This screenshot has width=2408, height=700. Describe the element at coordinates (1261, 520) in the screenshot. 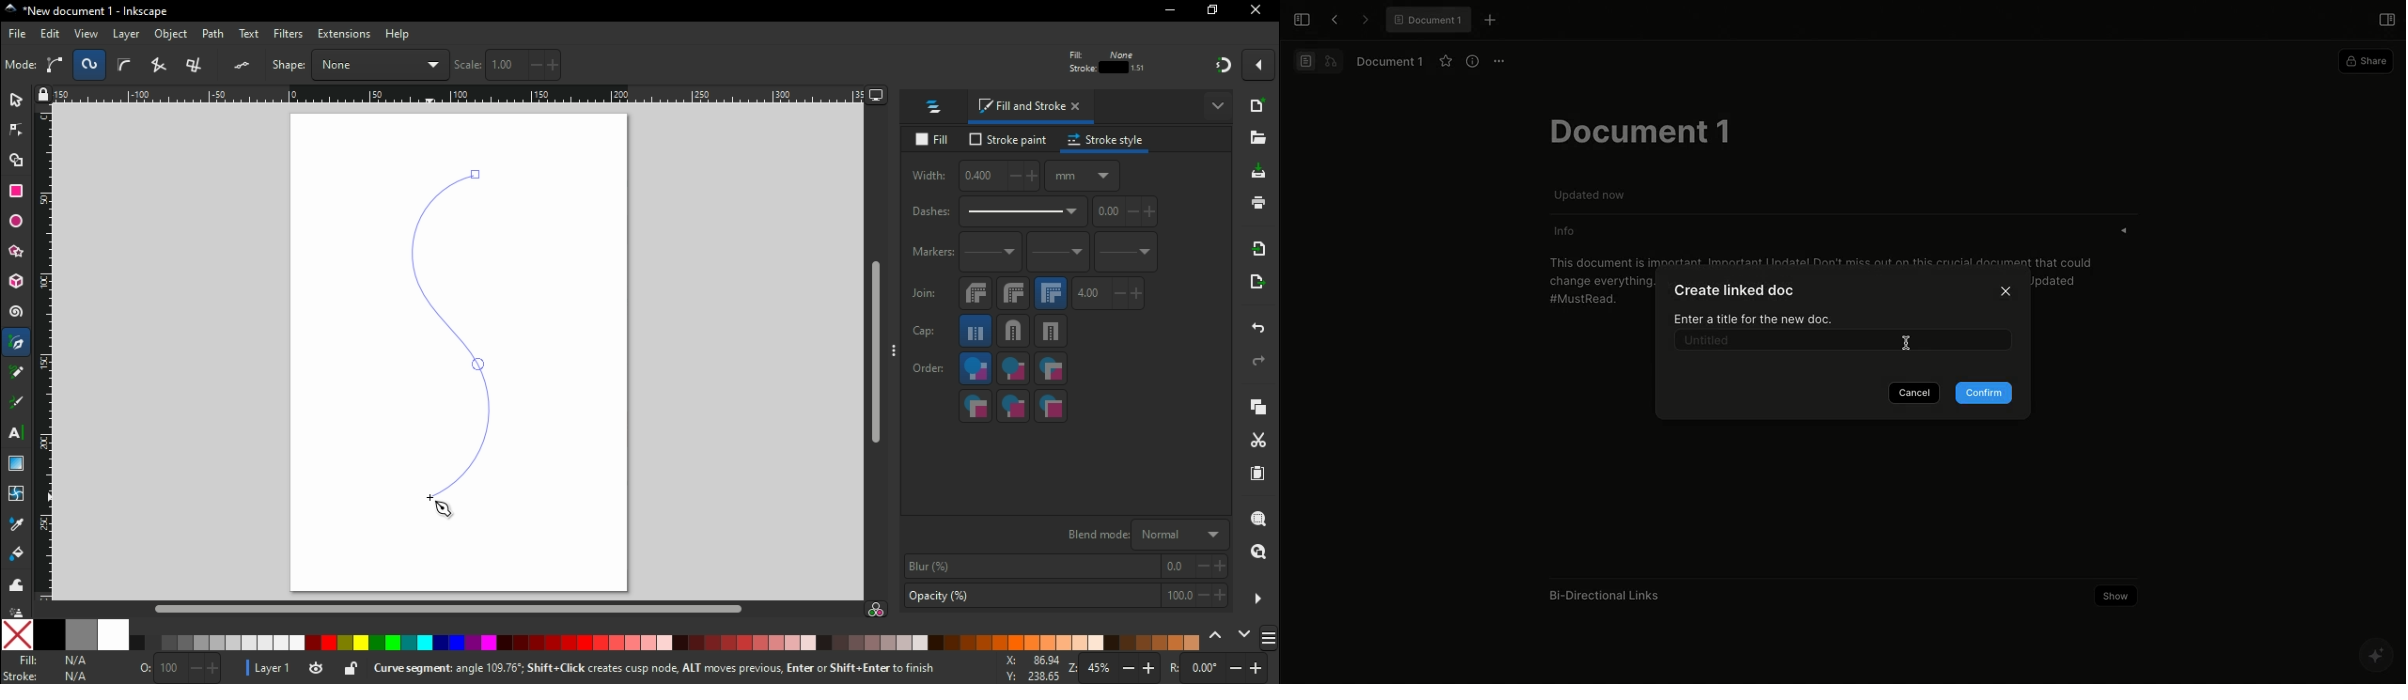

I see `zoom selection` at that location.